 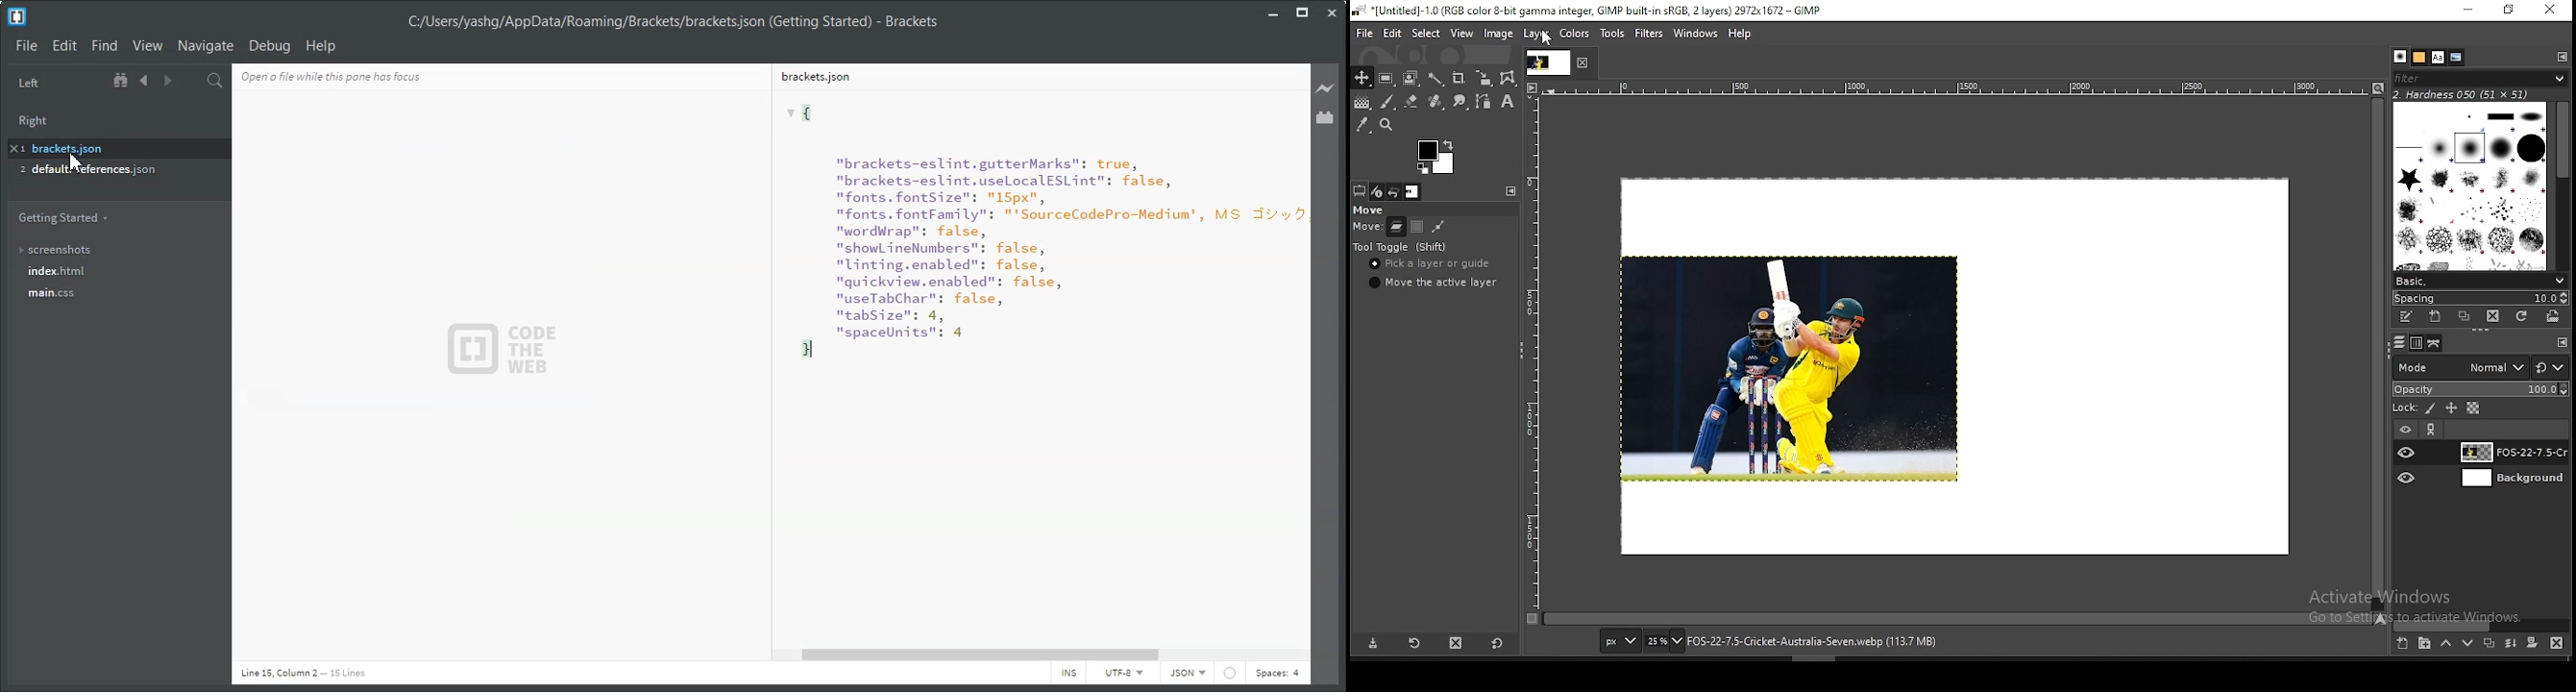 I want to click on move layer, so click(x=1396, y=227).